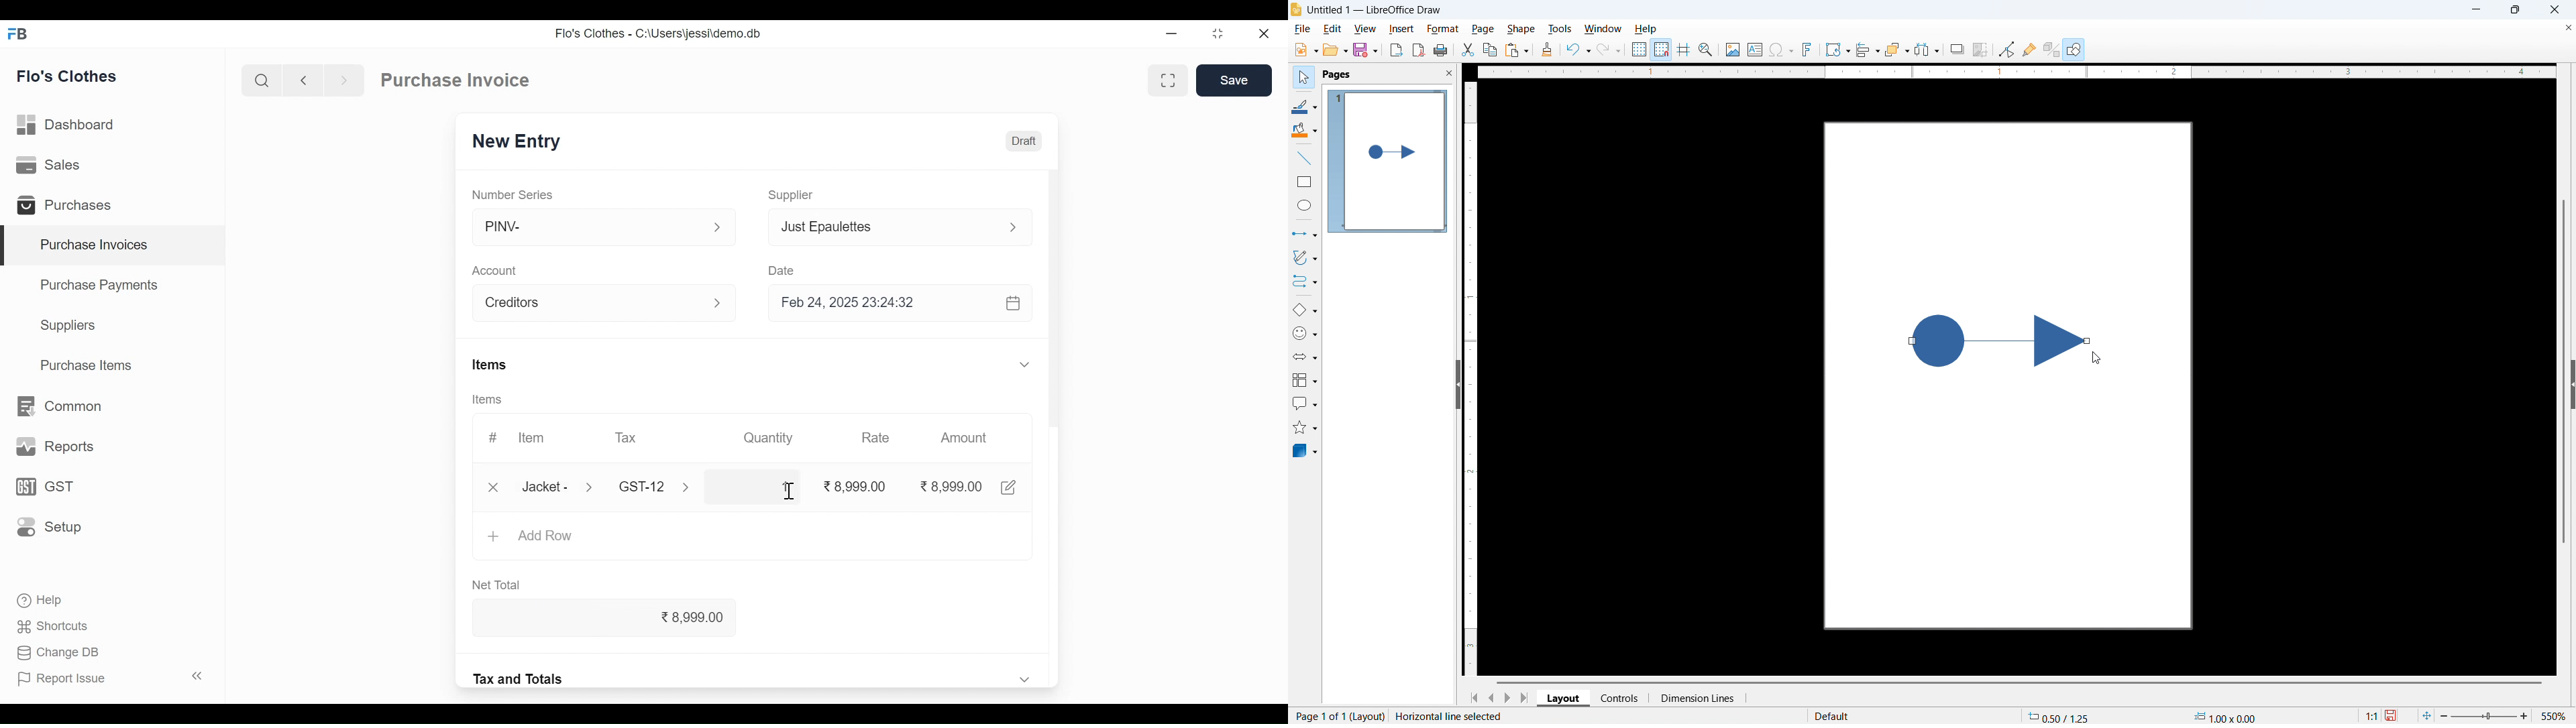  I want to click on Items, so click(486, 400).